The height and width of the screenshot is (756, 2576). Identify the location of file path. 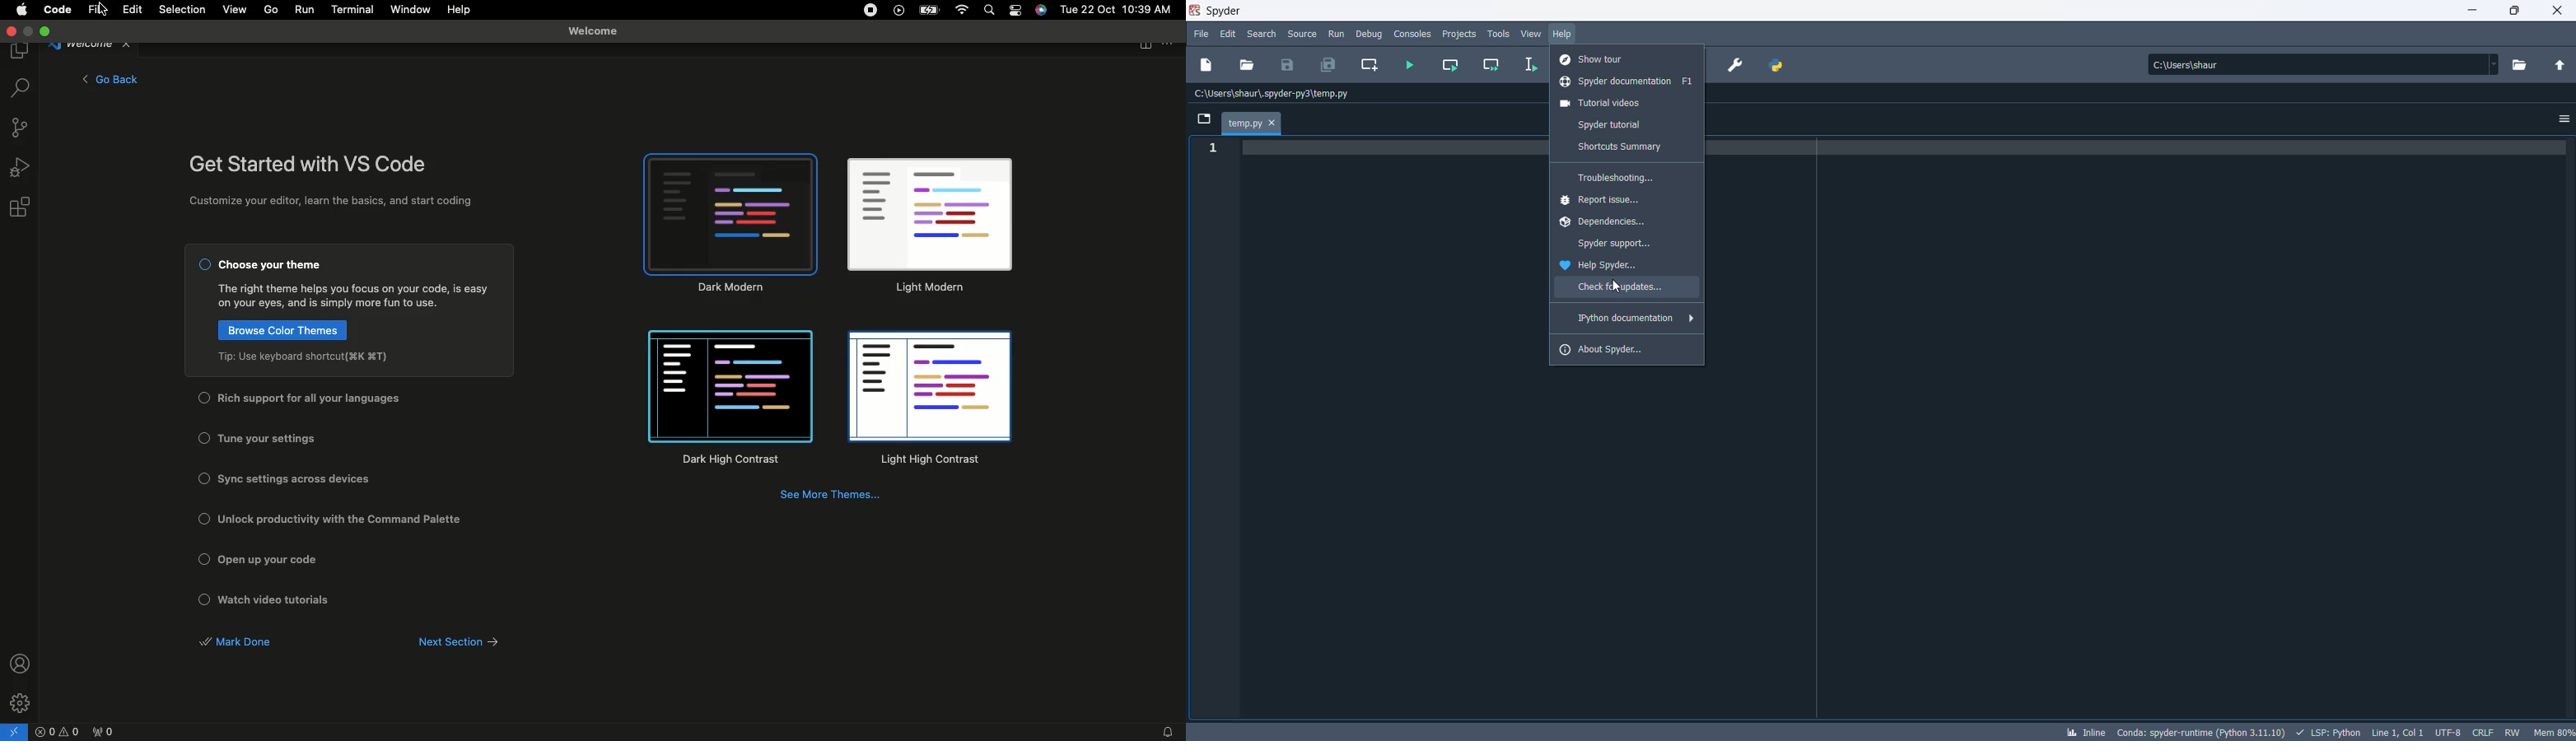
(1278, 94).